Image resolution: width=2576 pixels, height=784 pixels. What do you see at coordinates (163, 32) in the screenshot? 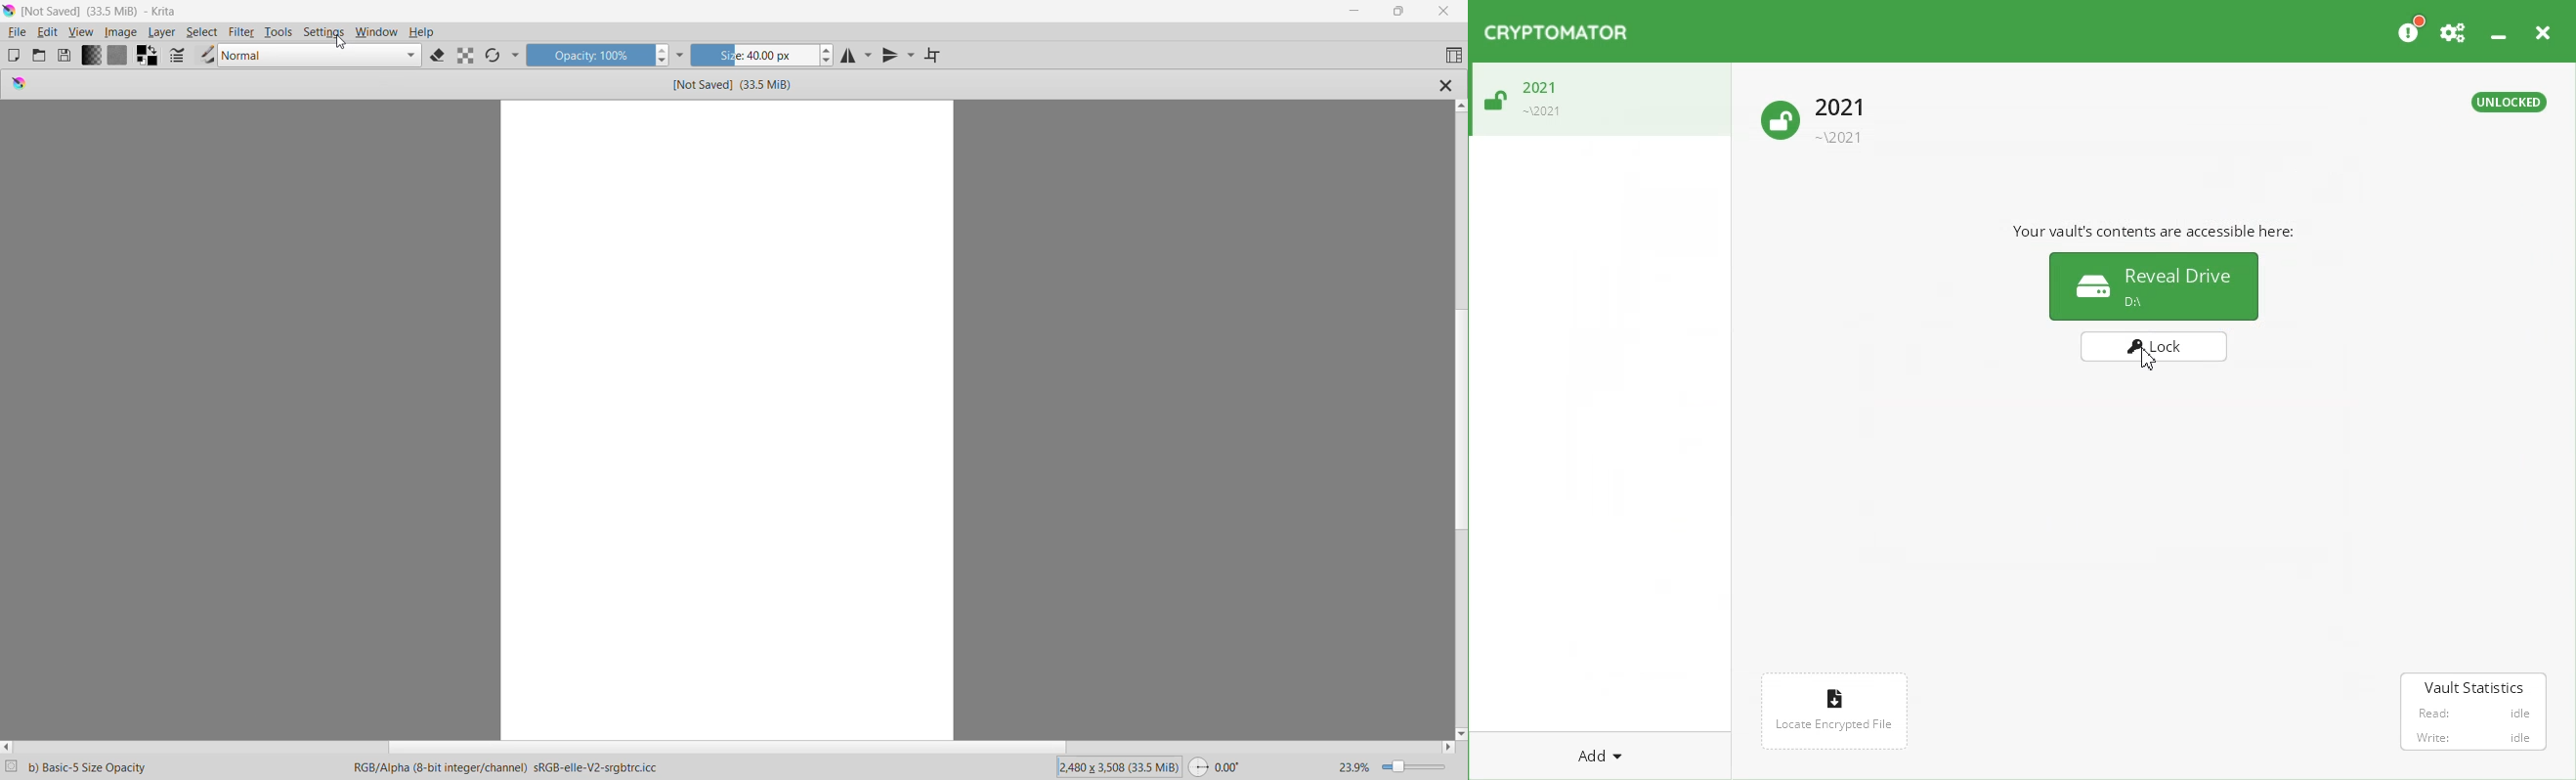
I see `Layer` at bounding box center [163, 32].